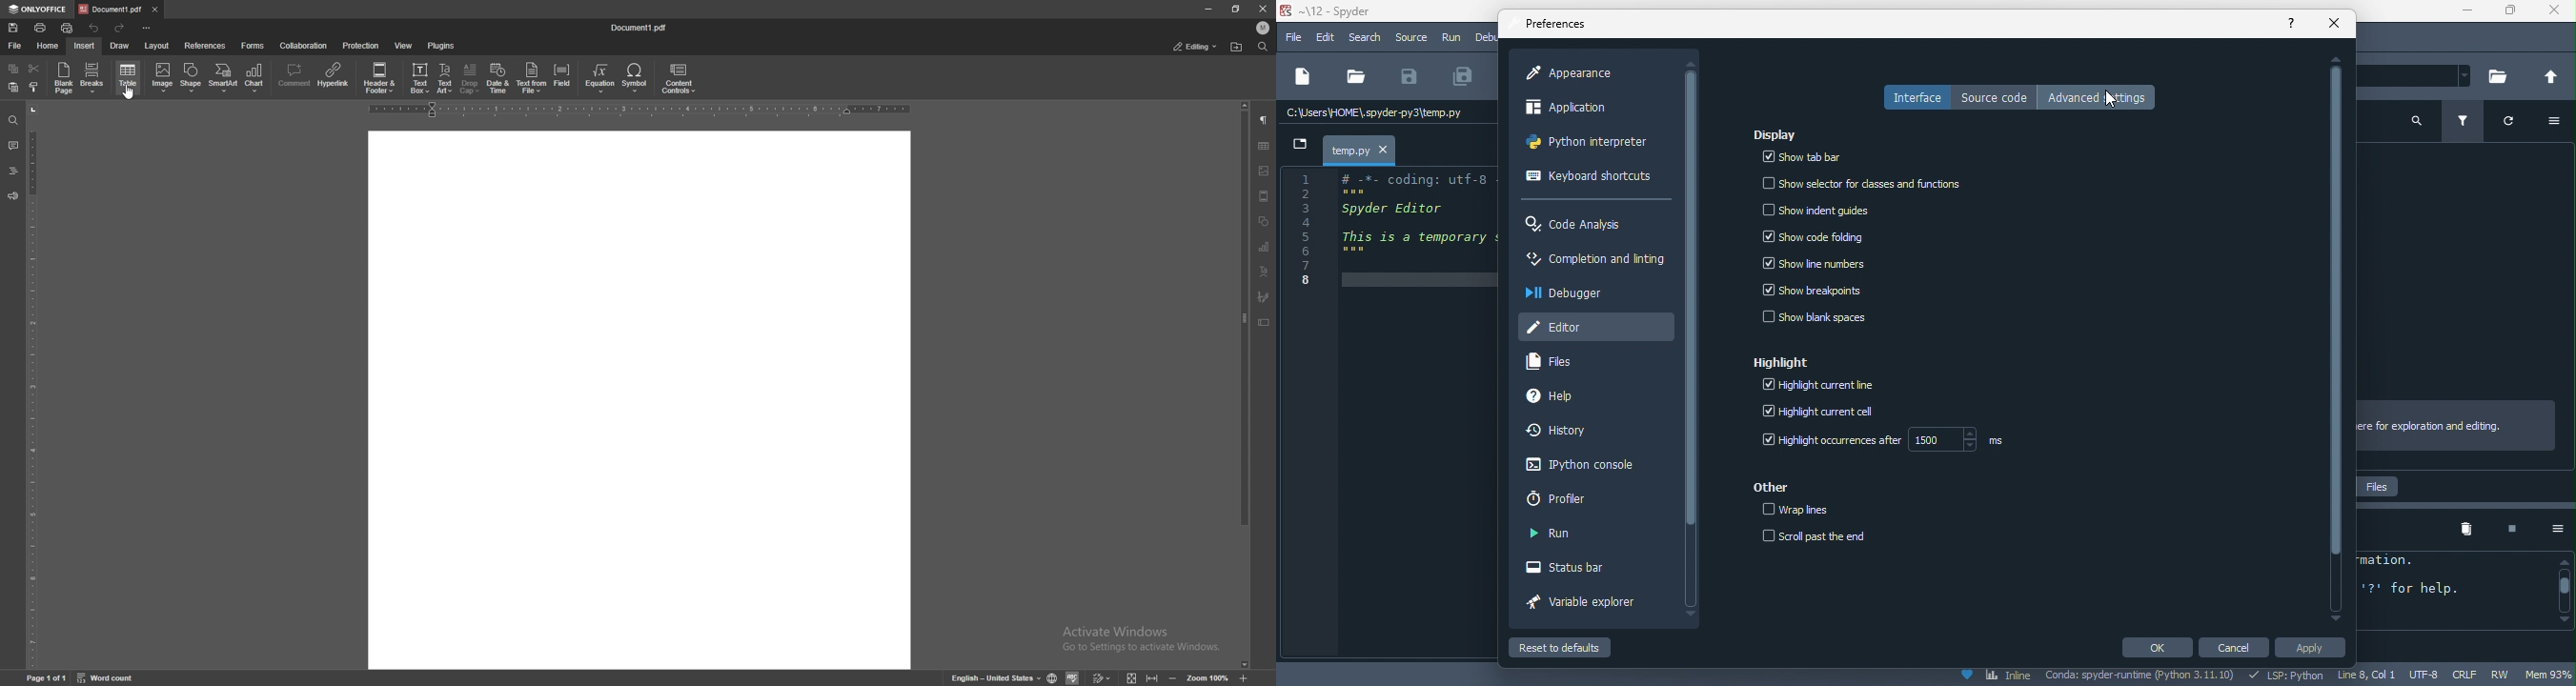 The width and height of the screenshot is (2576, 700). Describe the element at coordinates (2553, 76) in the screenshot. I see `` at that location.